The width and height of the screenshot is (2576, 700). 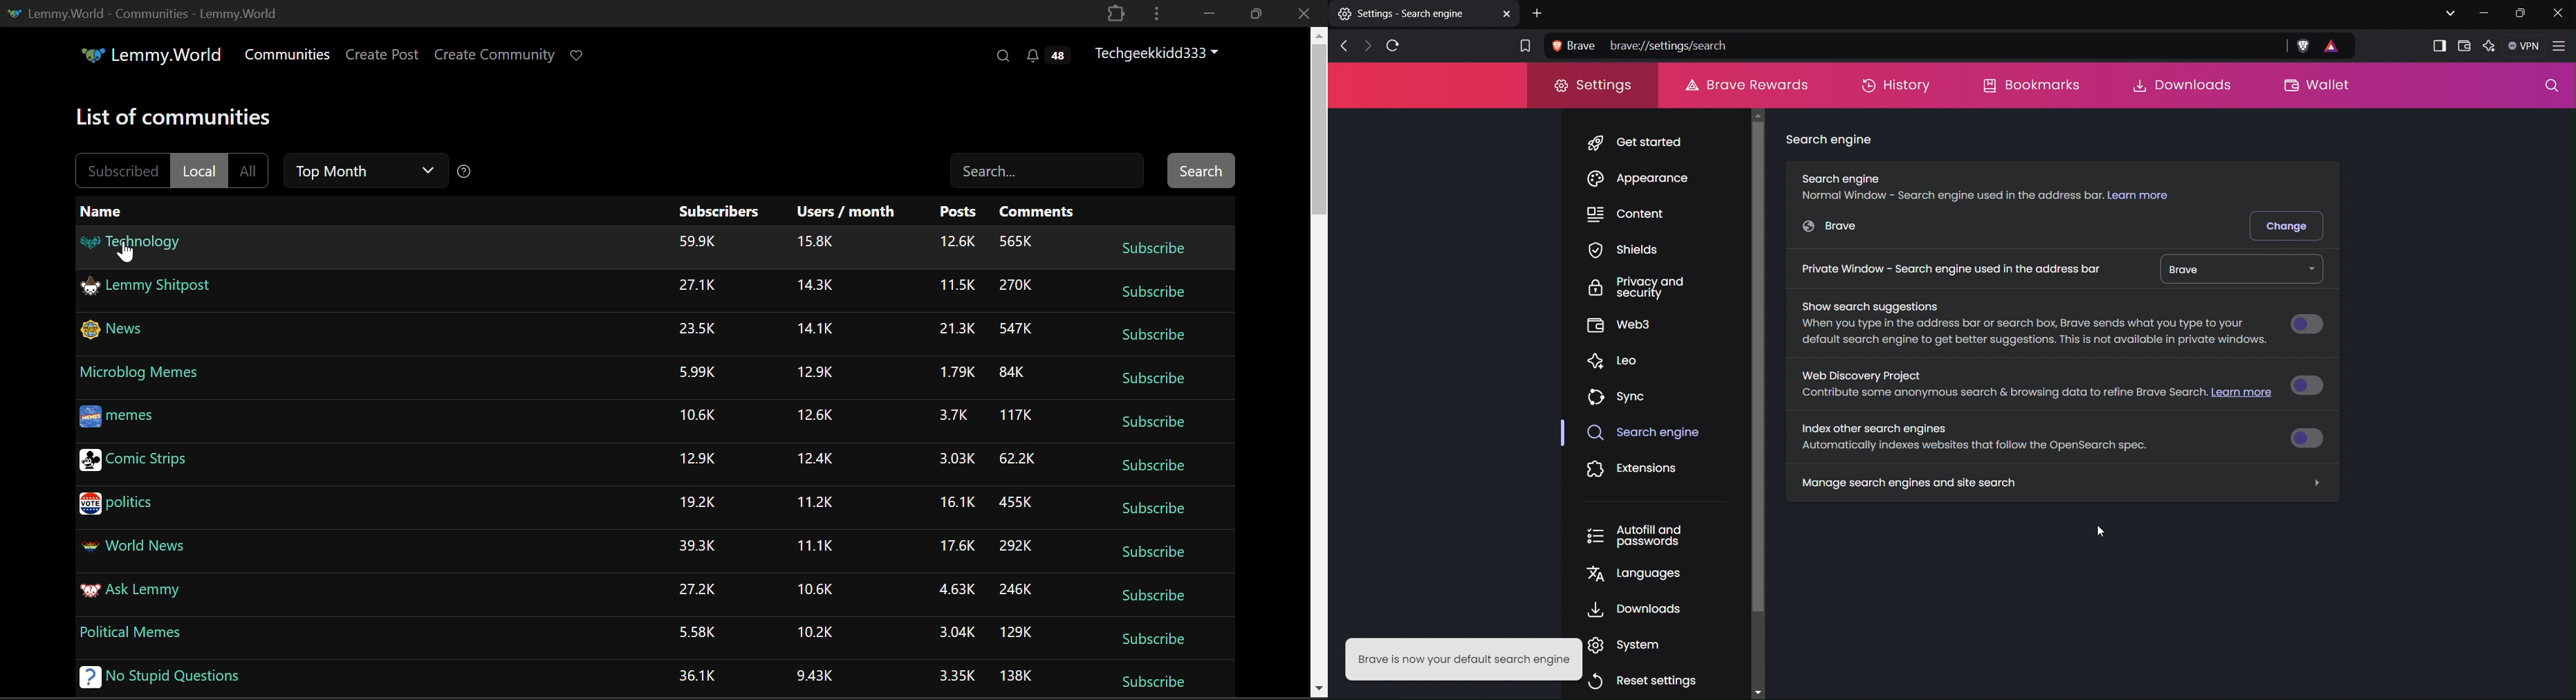 I want to click on Downloads, so click(x=1635, y=609).